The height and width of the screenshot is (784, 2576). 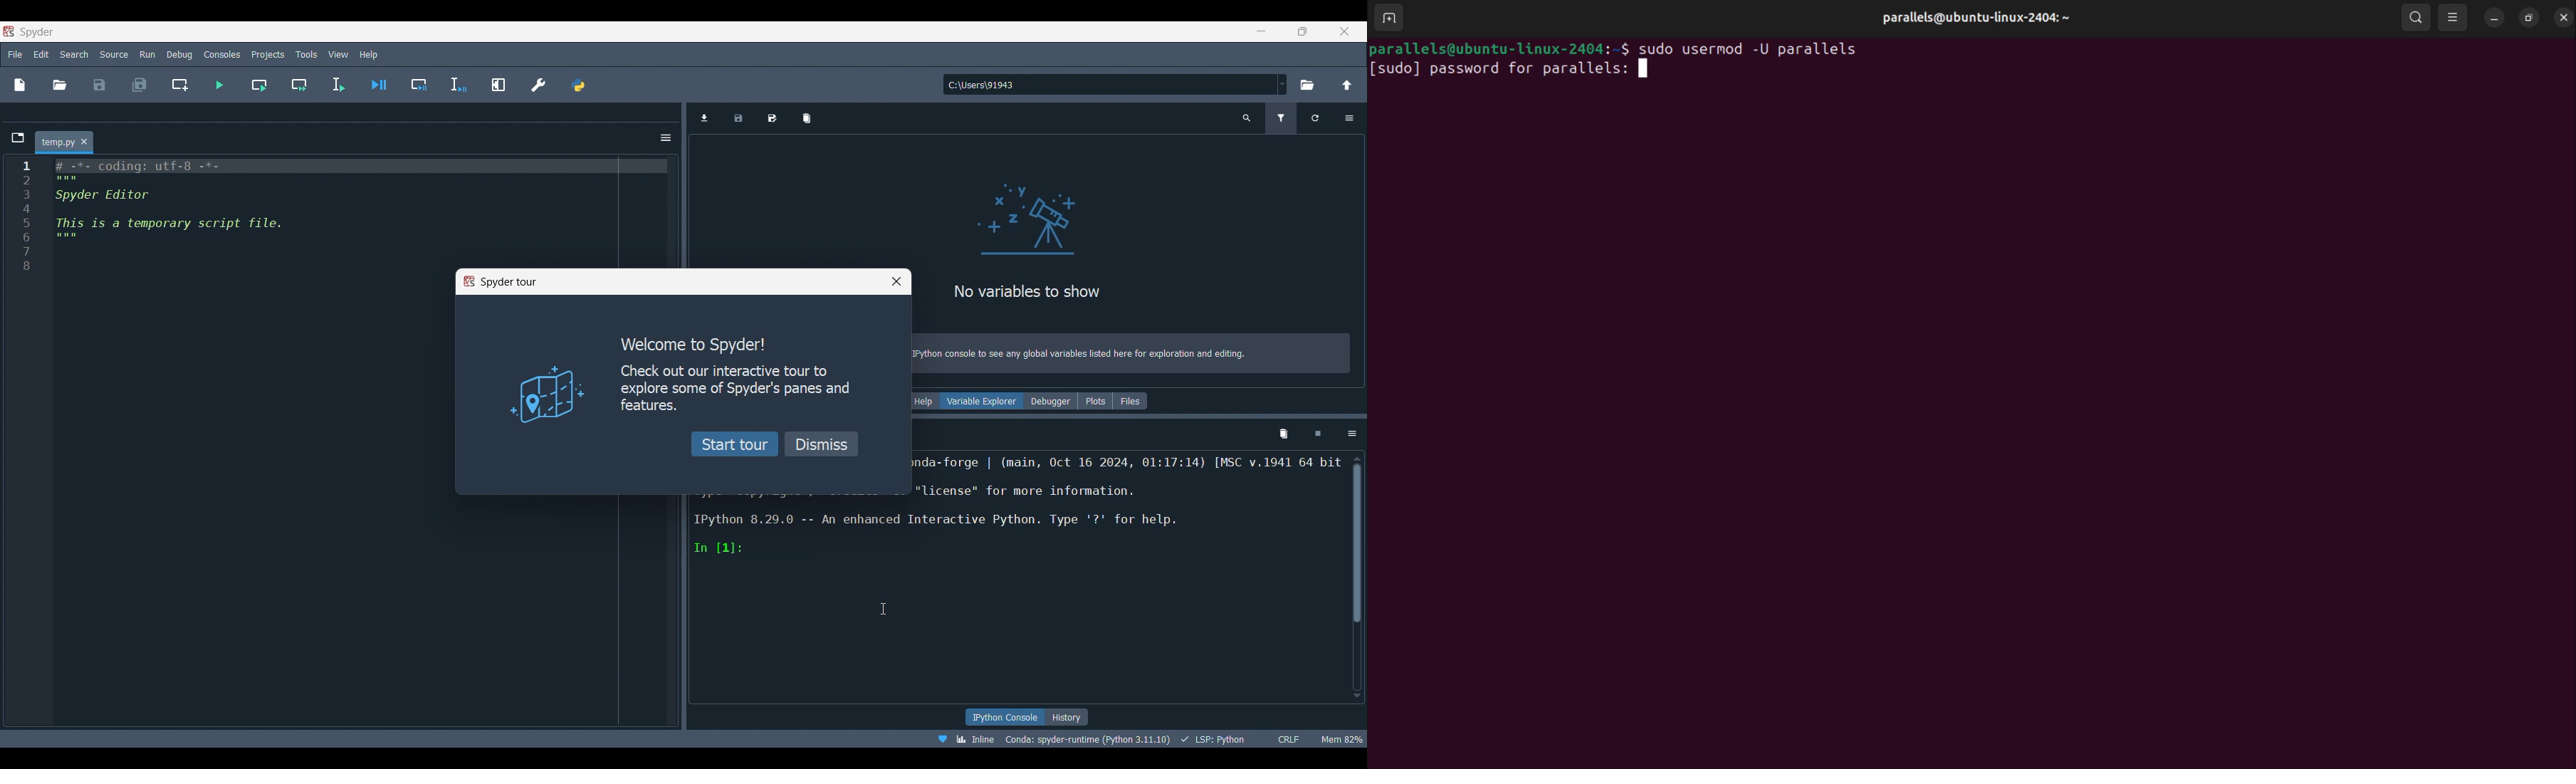 What do you see at coordinates (1067, 716) in the screenshot?
I see `History` at bounding box center [1067, 716].